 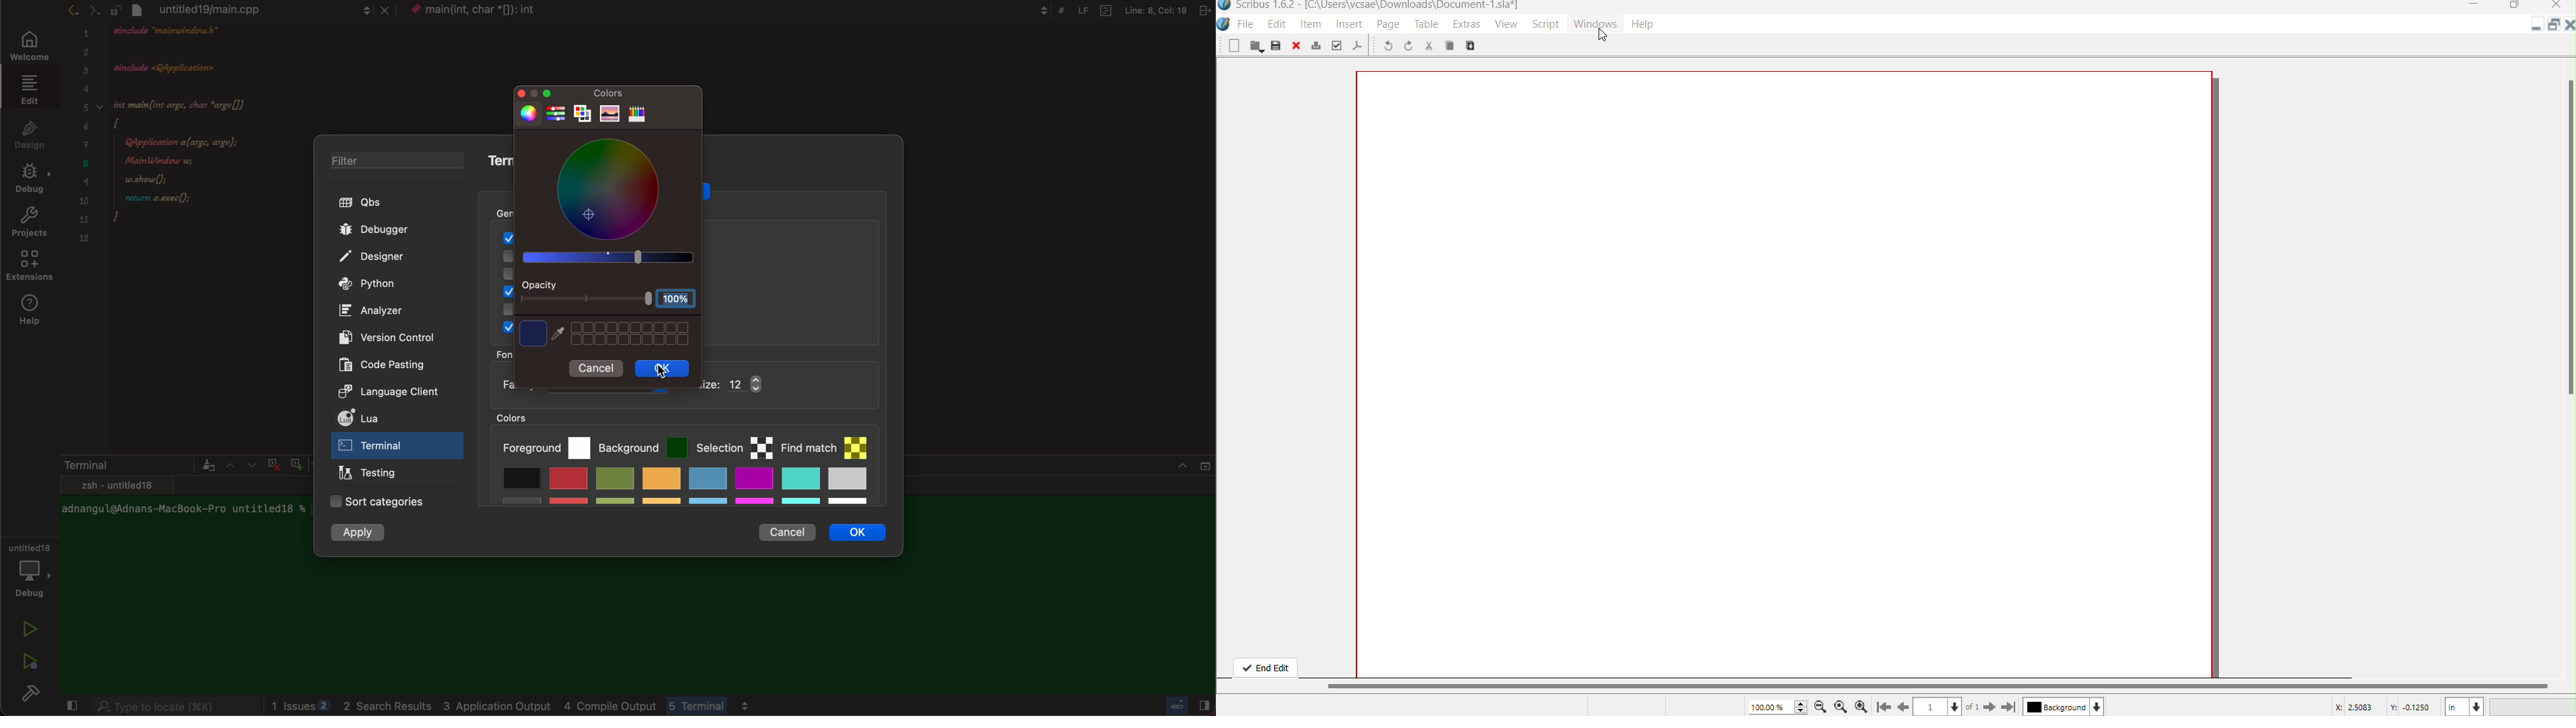 I want to click on blank, so click(x=1234, y=47).